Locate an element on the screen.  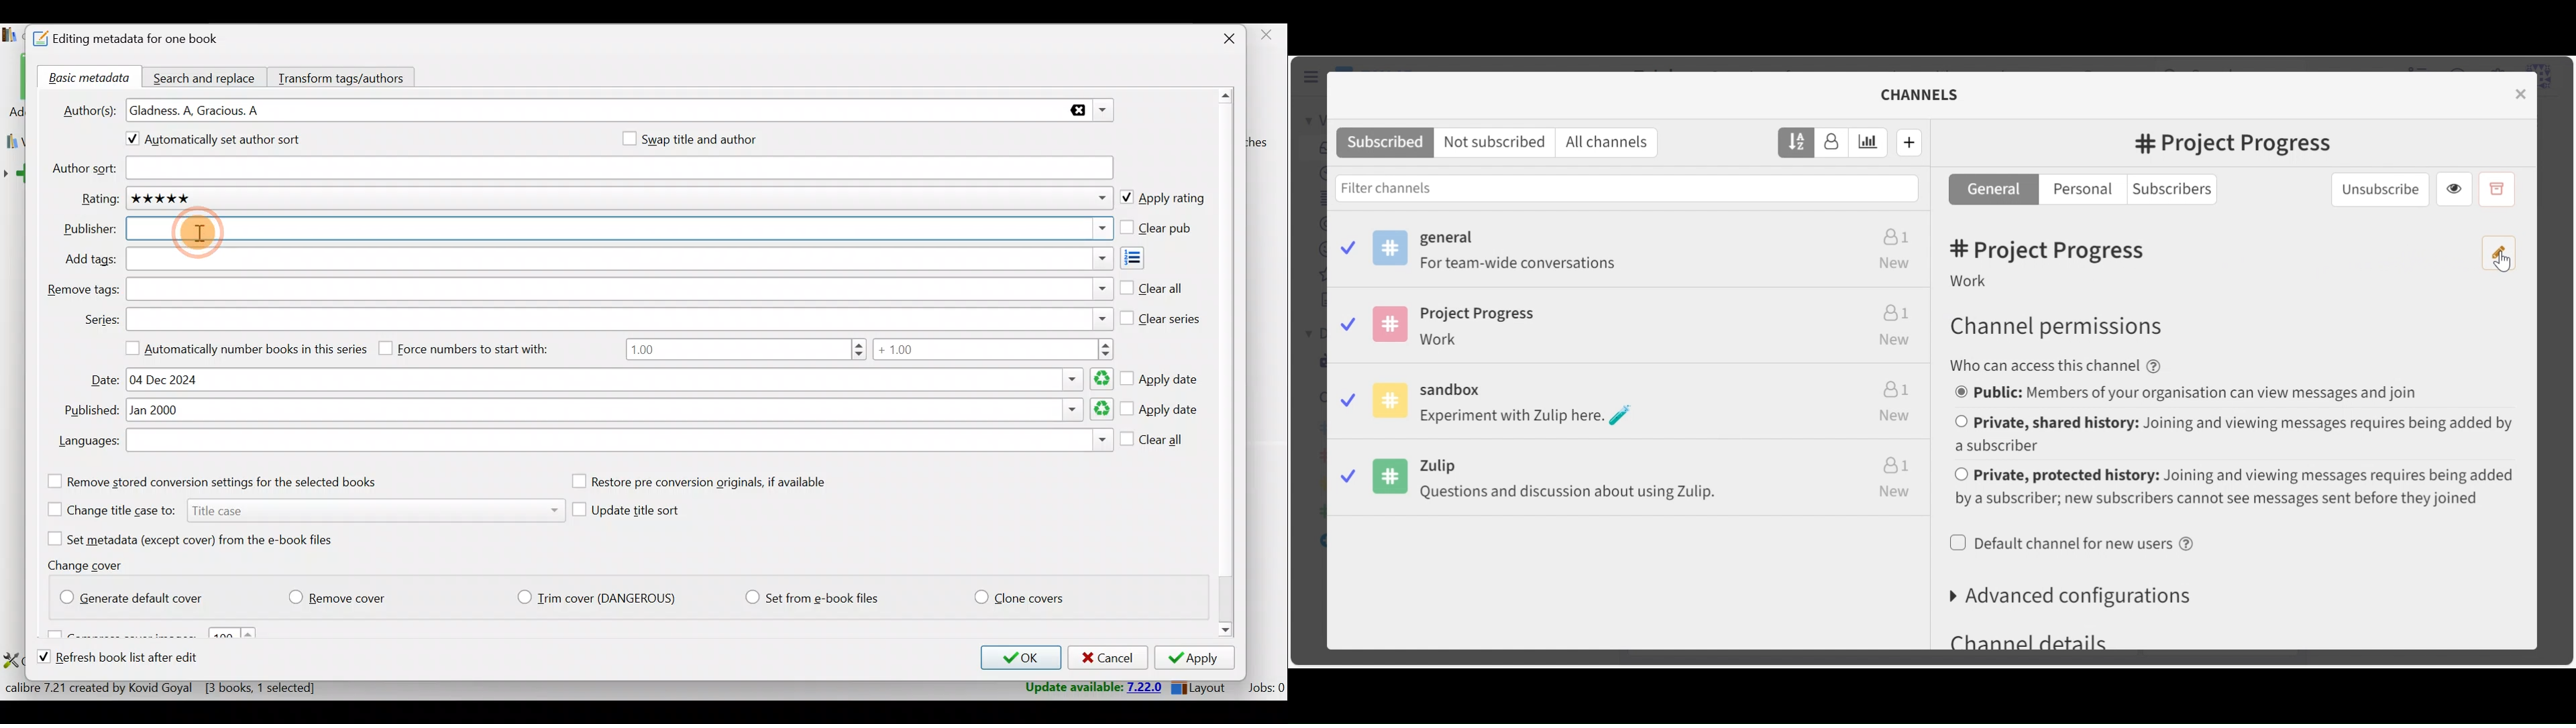
channel details is located at coordinates (2043, 639).